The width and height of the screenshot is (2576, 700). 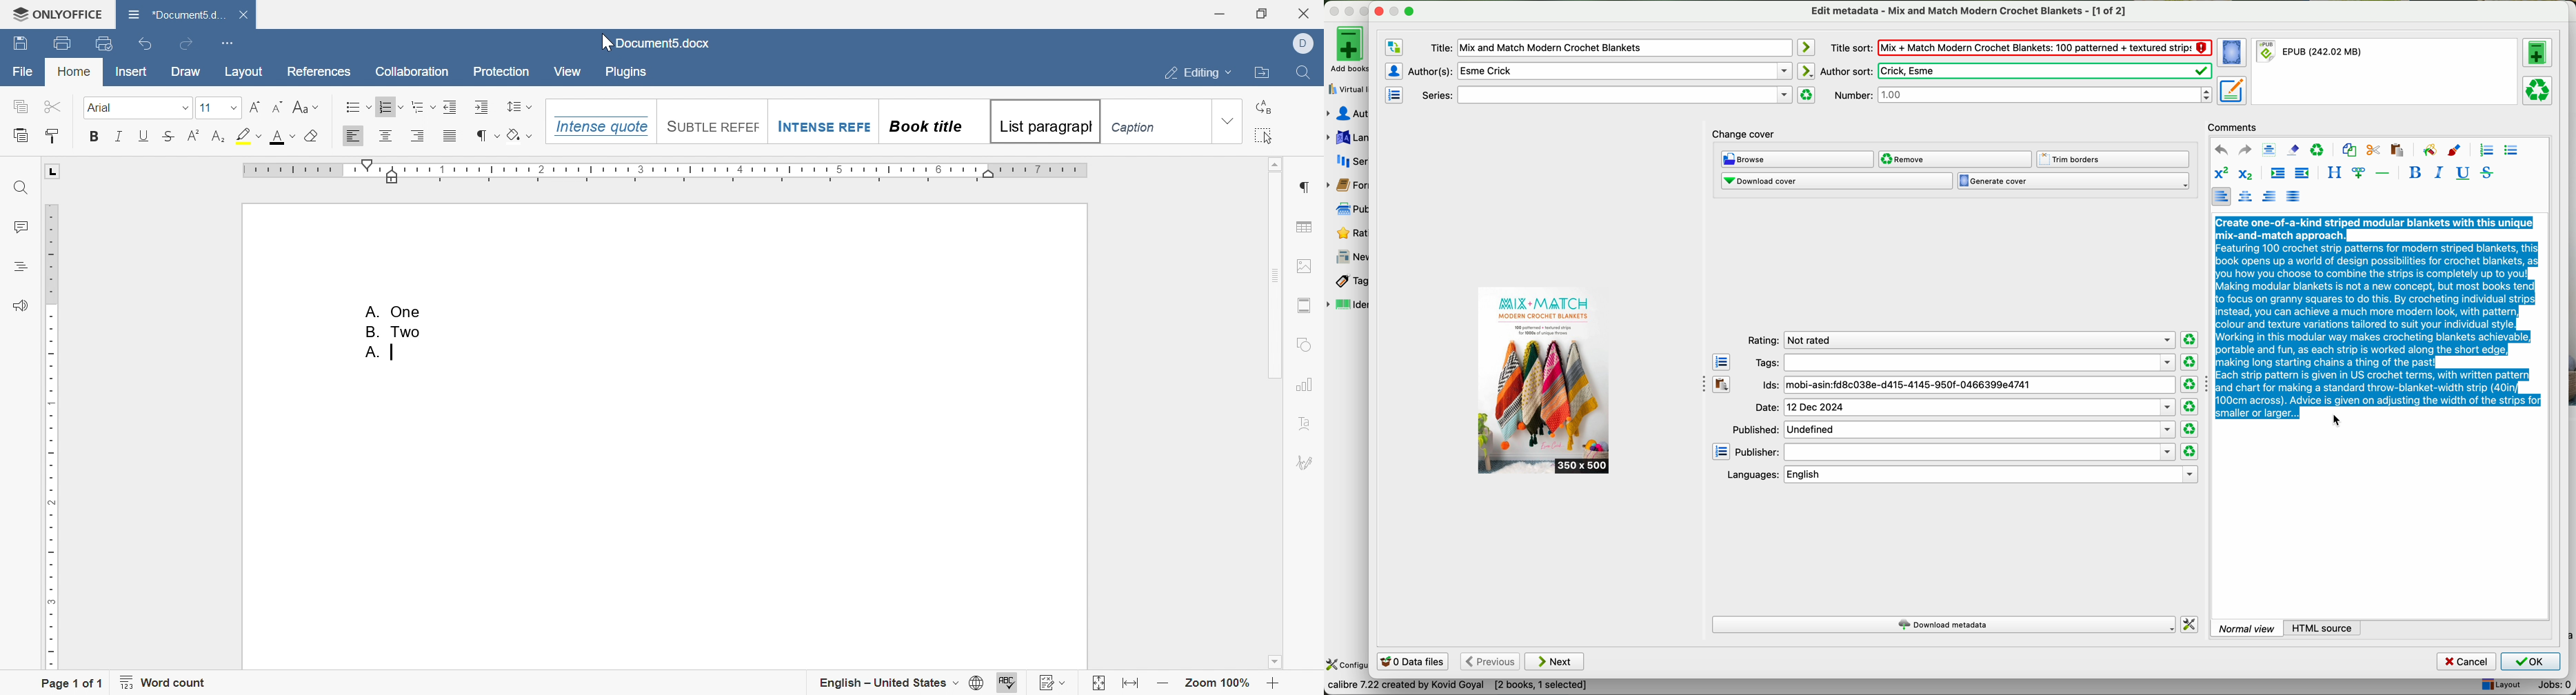 What do you see at coordinates (665, 46) in the screenshot?
I see `document5.docx` at bounding box center [665, 46].